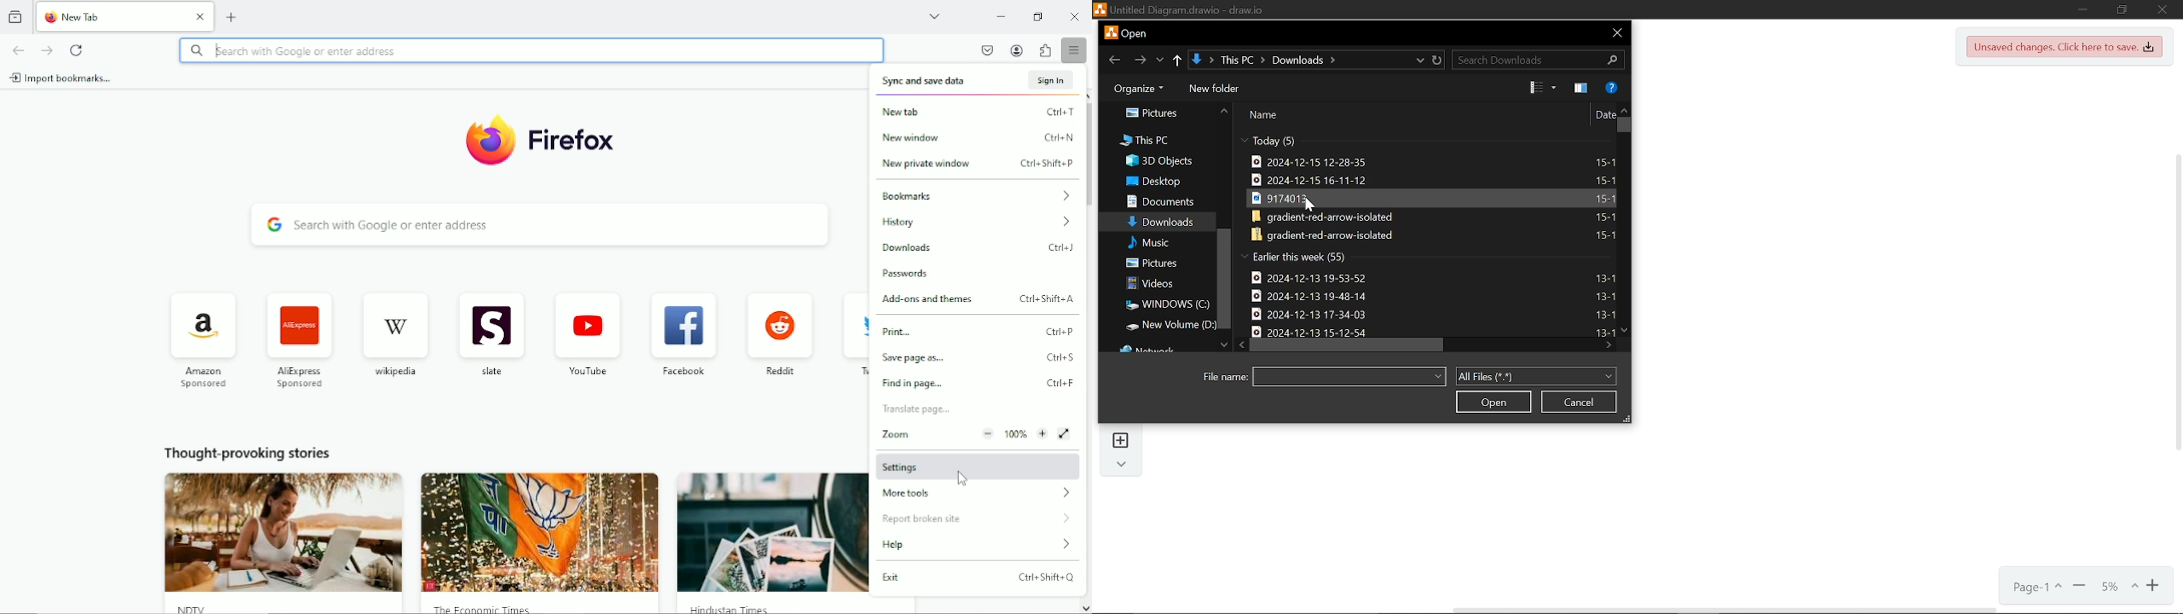 This screenshot has width=2184, height=616. What do you see at coordinates (2114, 583) in the screenshot?
I see ` zoom options` at bounding box center [2114, 583].